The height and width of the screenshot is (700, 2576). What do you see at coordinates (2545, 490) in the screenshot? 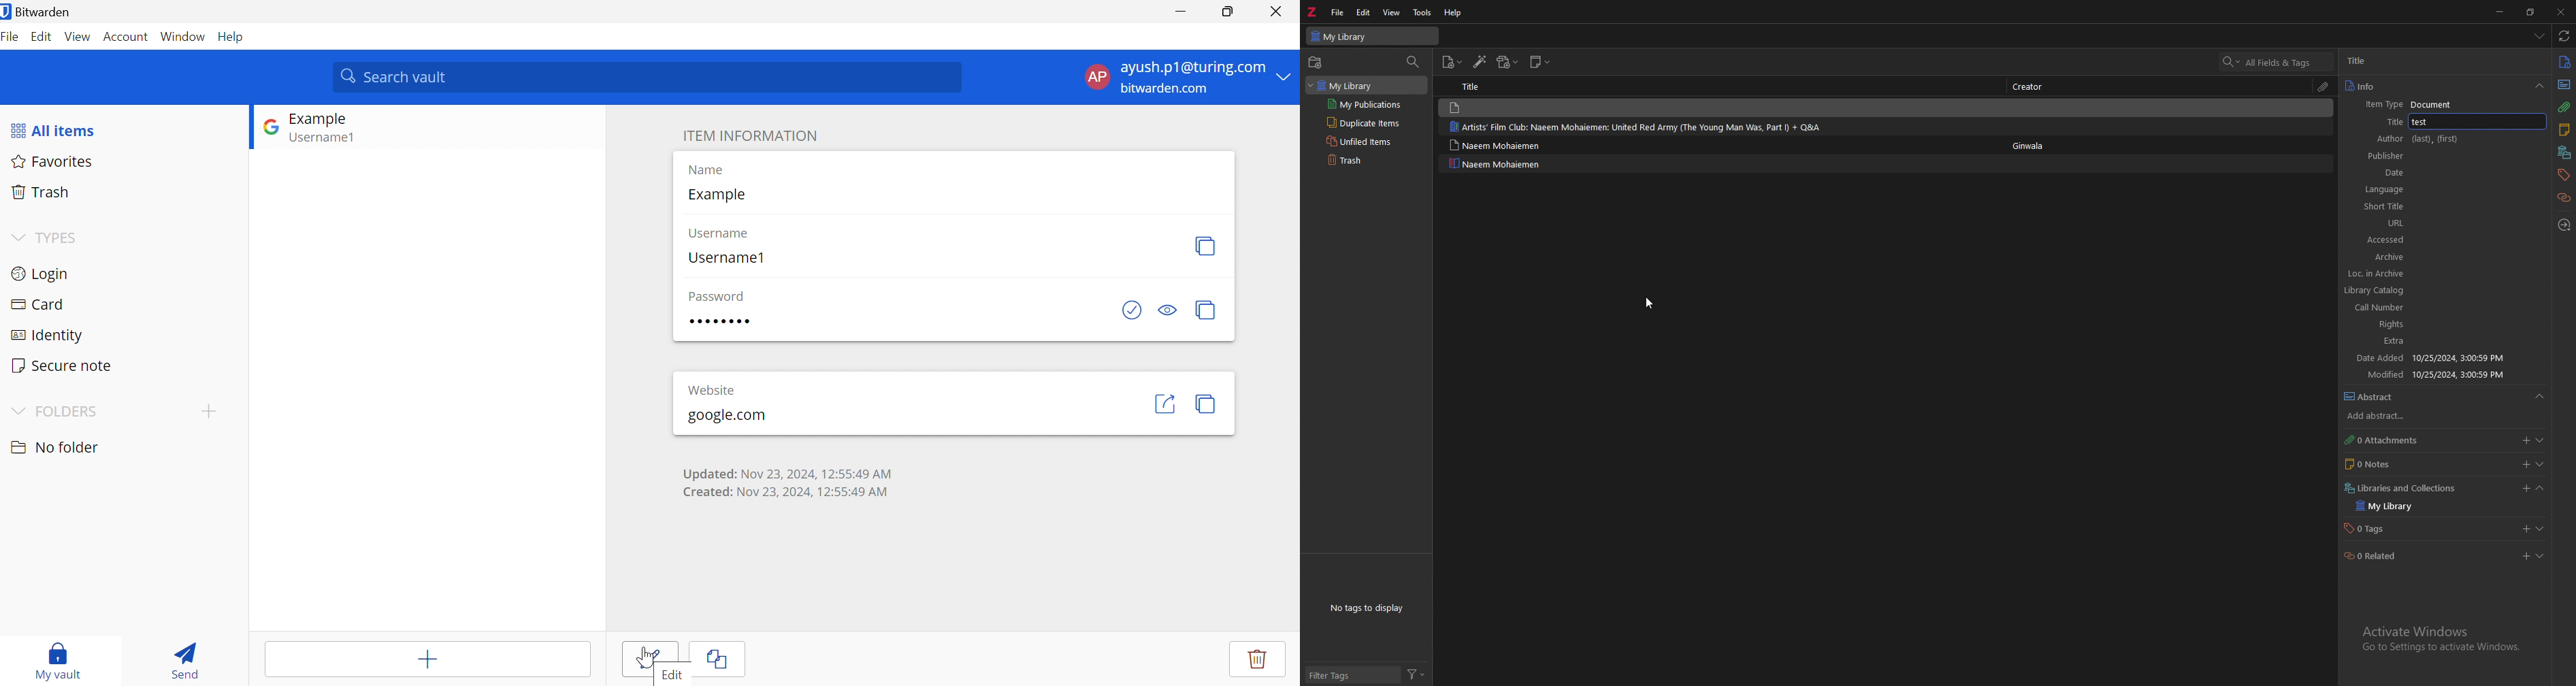
I see `expand section` at bounding box center [2545, 490].